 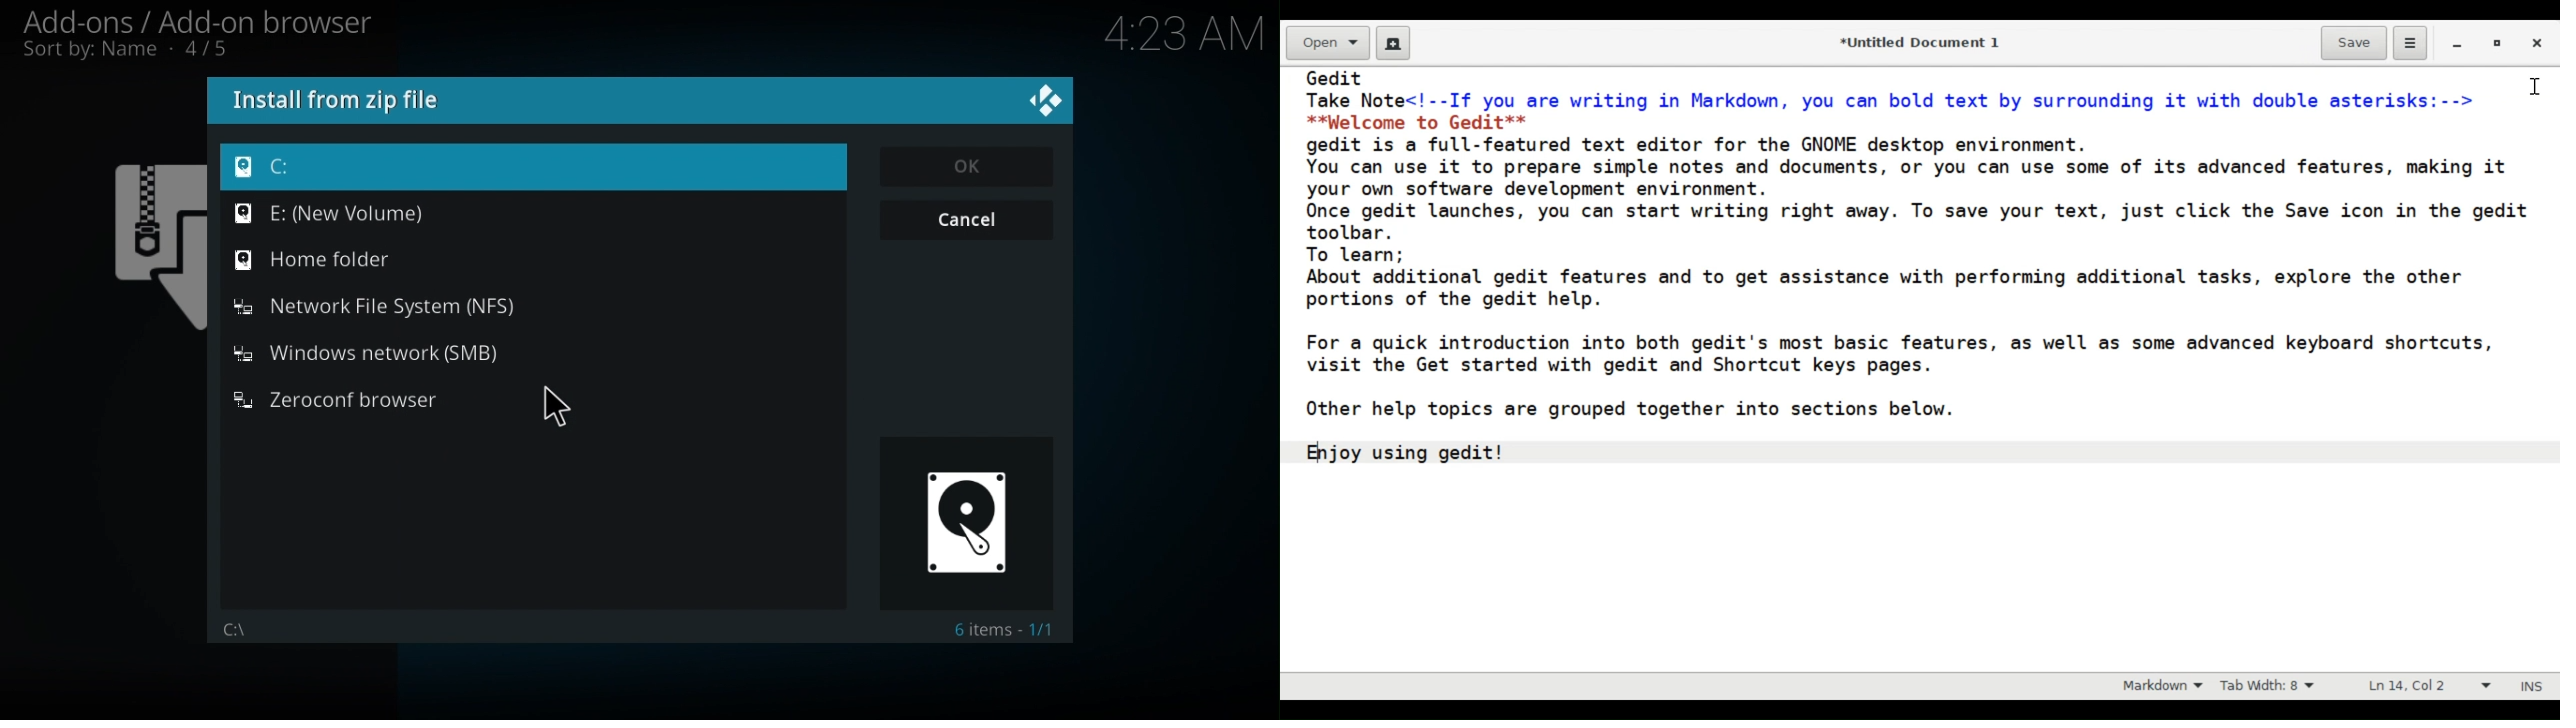 I want to click on Save, so click(x=2354, y=43).